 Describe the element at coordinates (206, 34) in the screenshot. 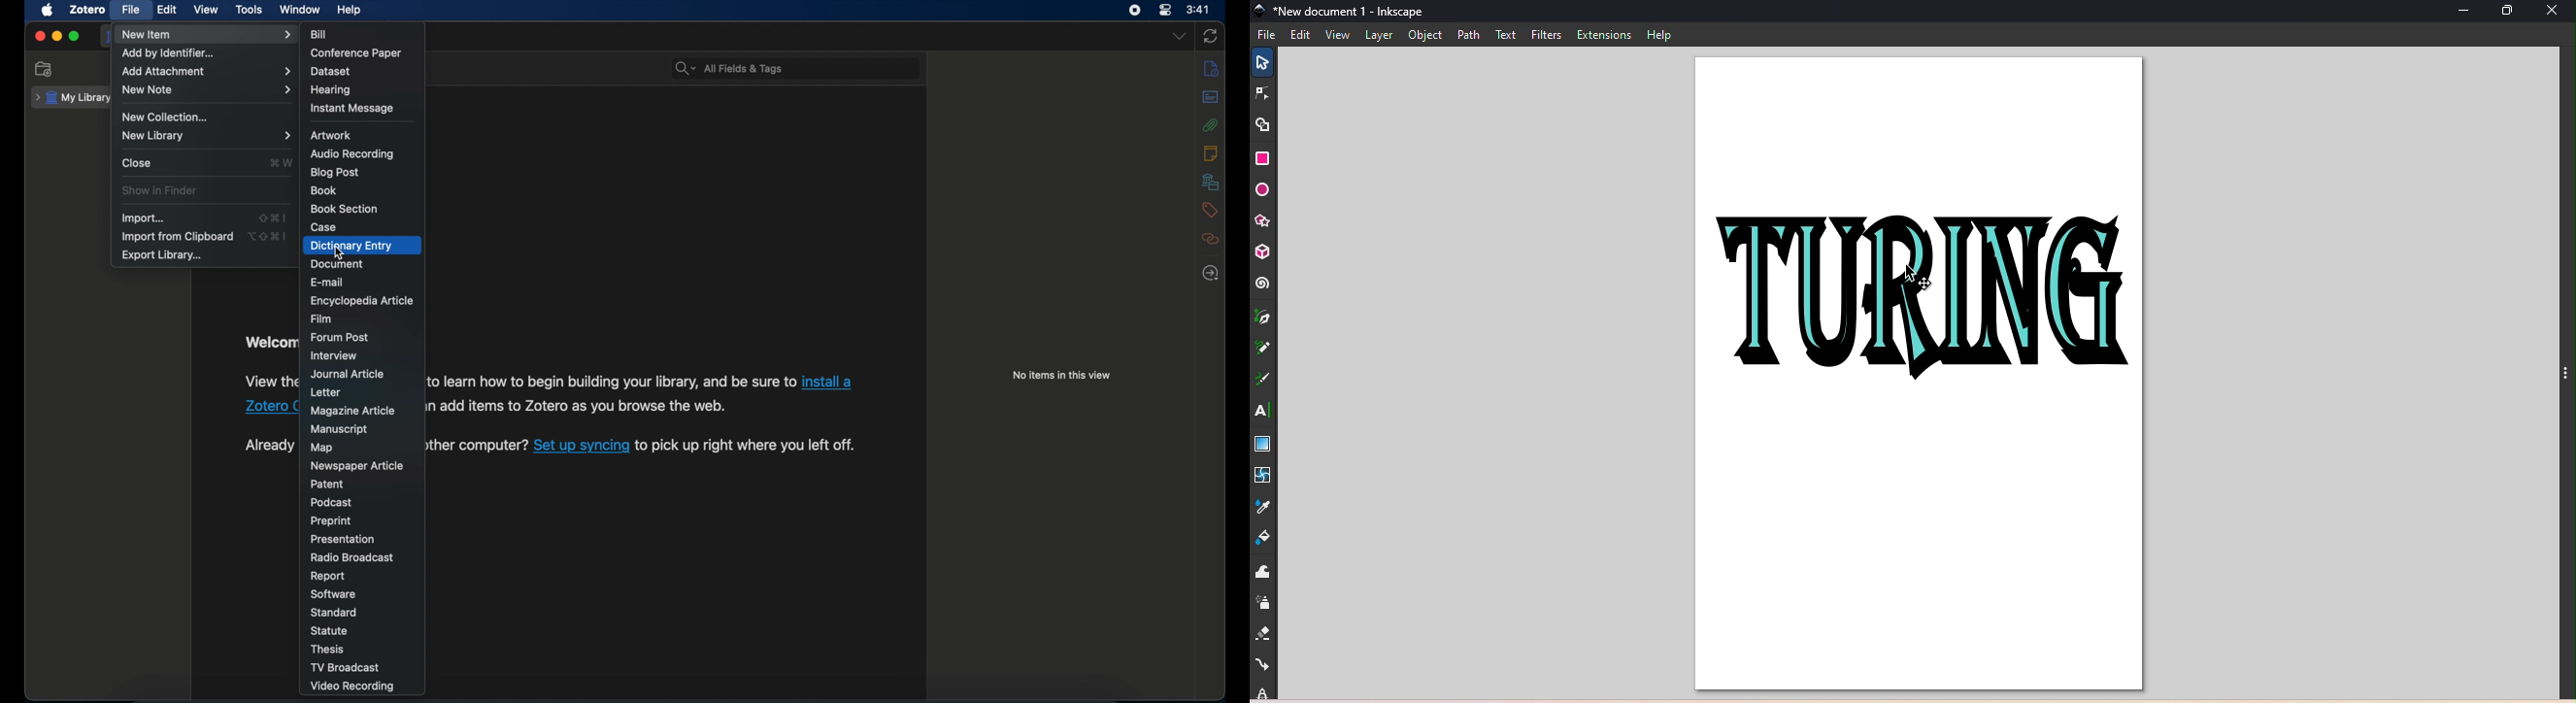

I see `new item` at that location.